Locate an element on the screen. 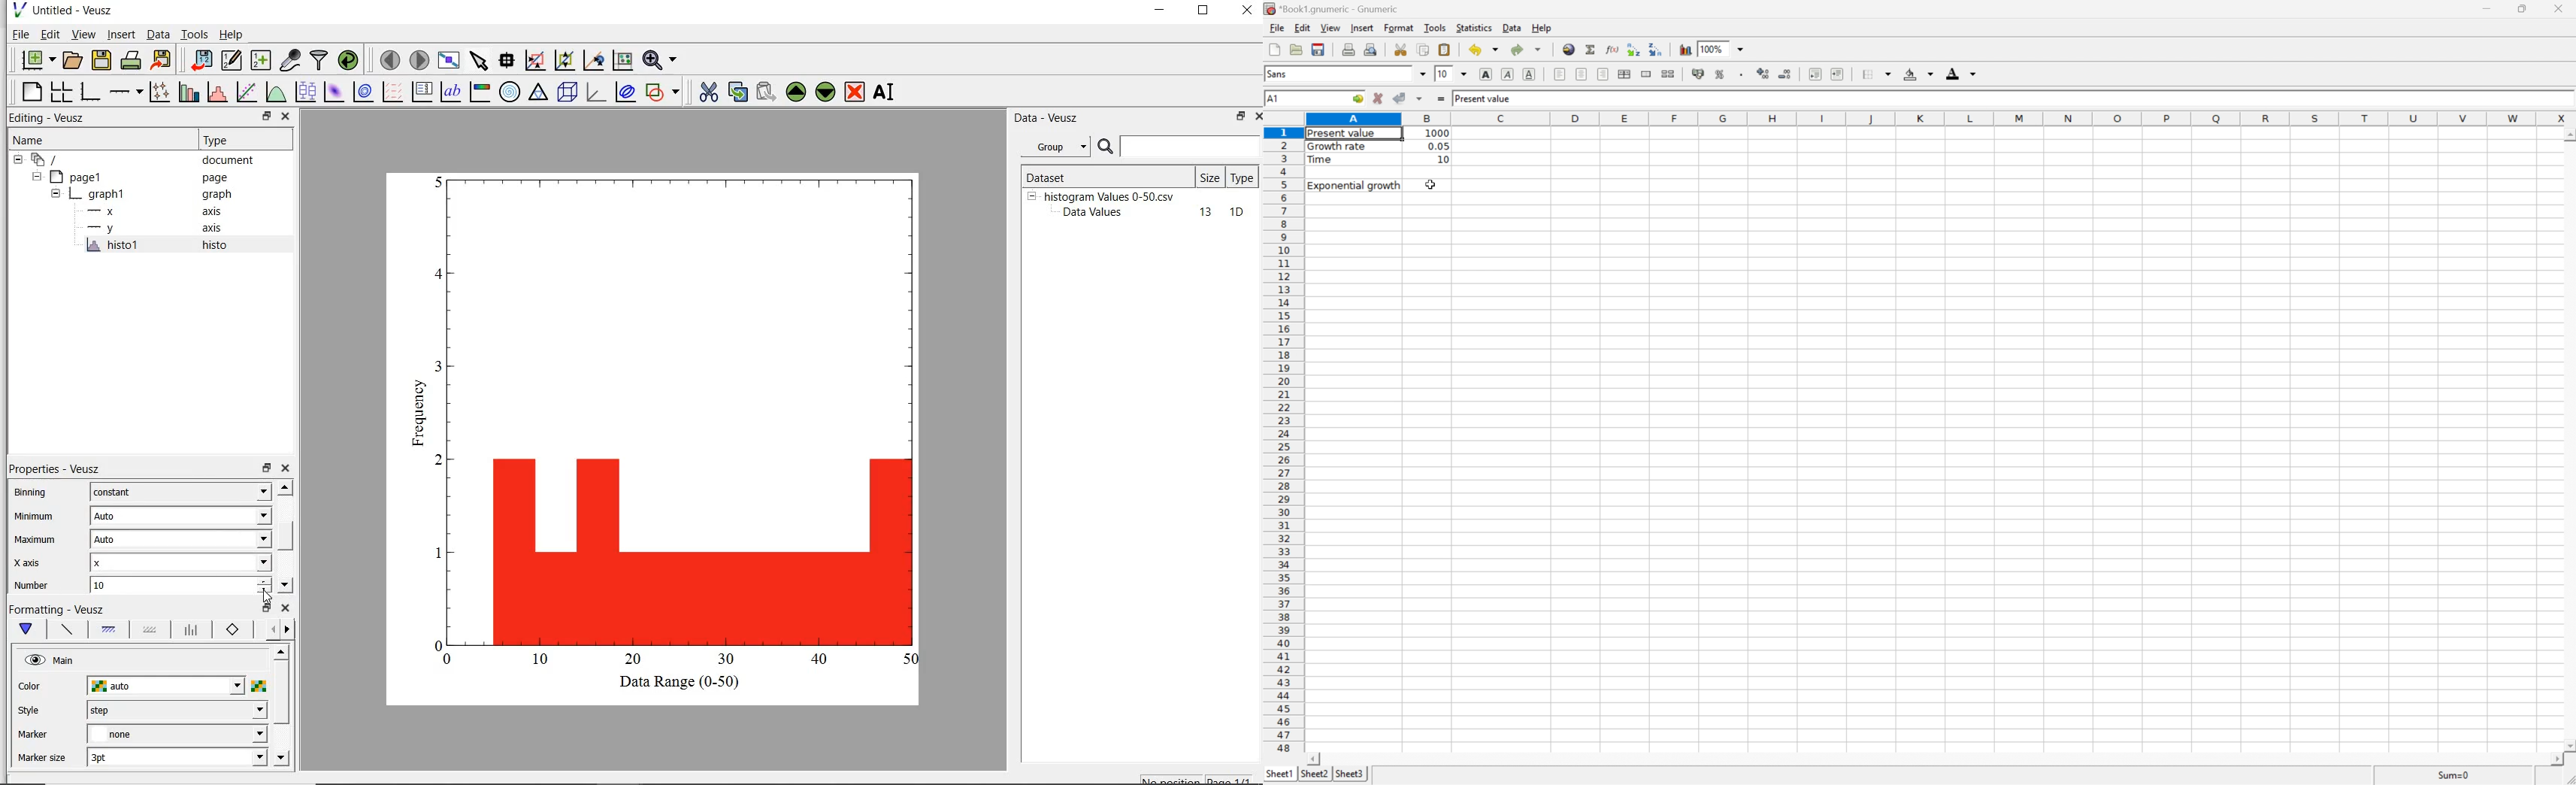 Image resolution: width=2576 pixels, height=812 pixels. search is located at coordinates (1106, 147).